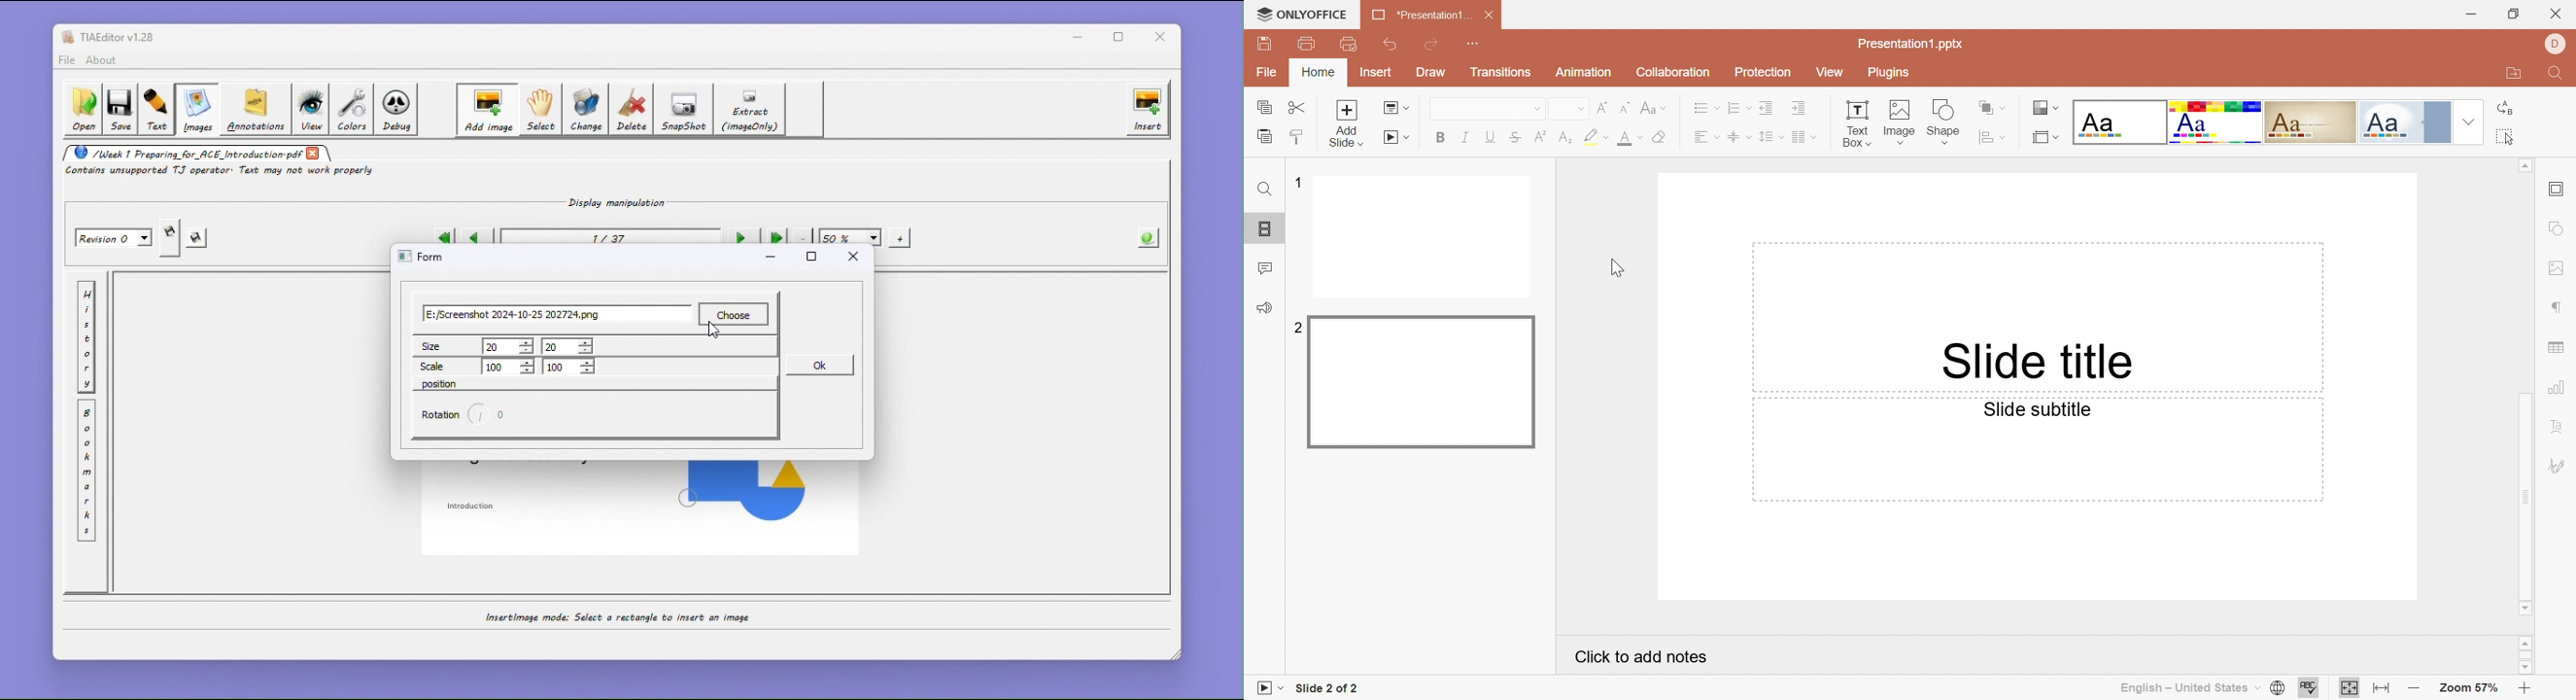 Image resolution: width=2576 pixels, height=700 pixels. I want to click on Maximize, so click(1122, 37).